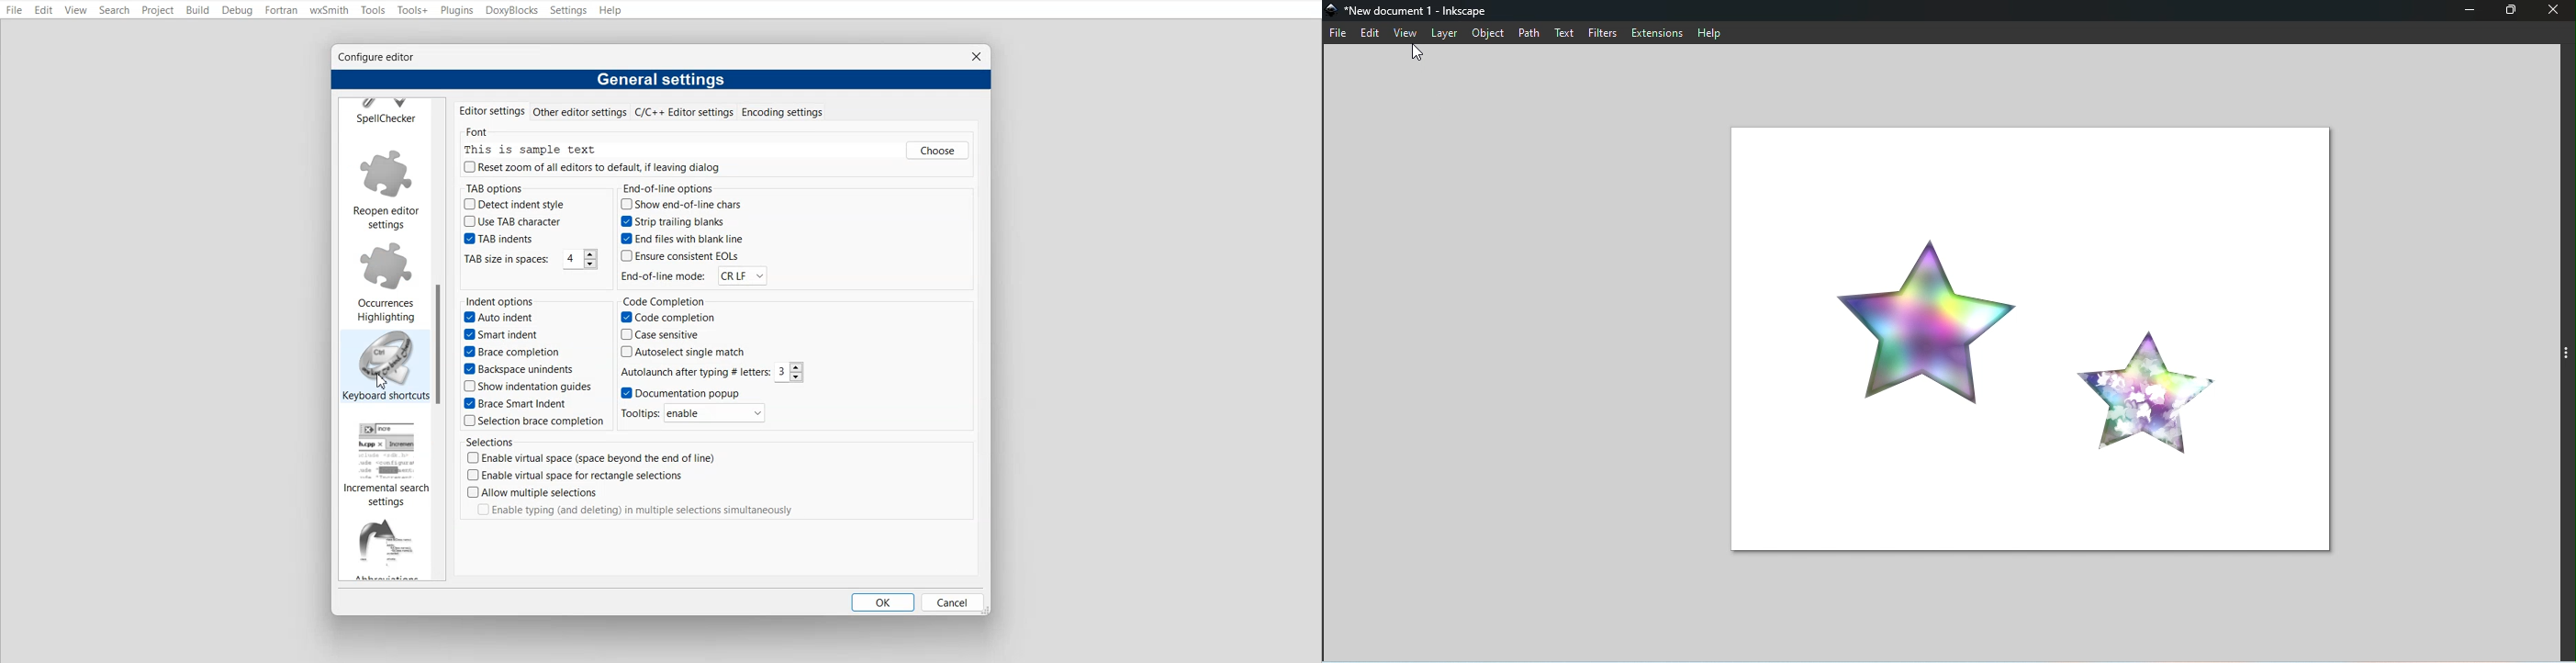 The image size is (2576, 672). Describe the element at coordinates (2554, 13) in the screenshot. I see `Close` at that location.